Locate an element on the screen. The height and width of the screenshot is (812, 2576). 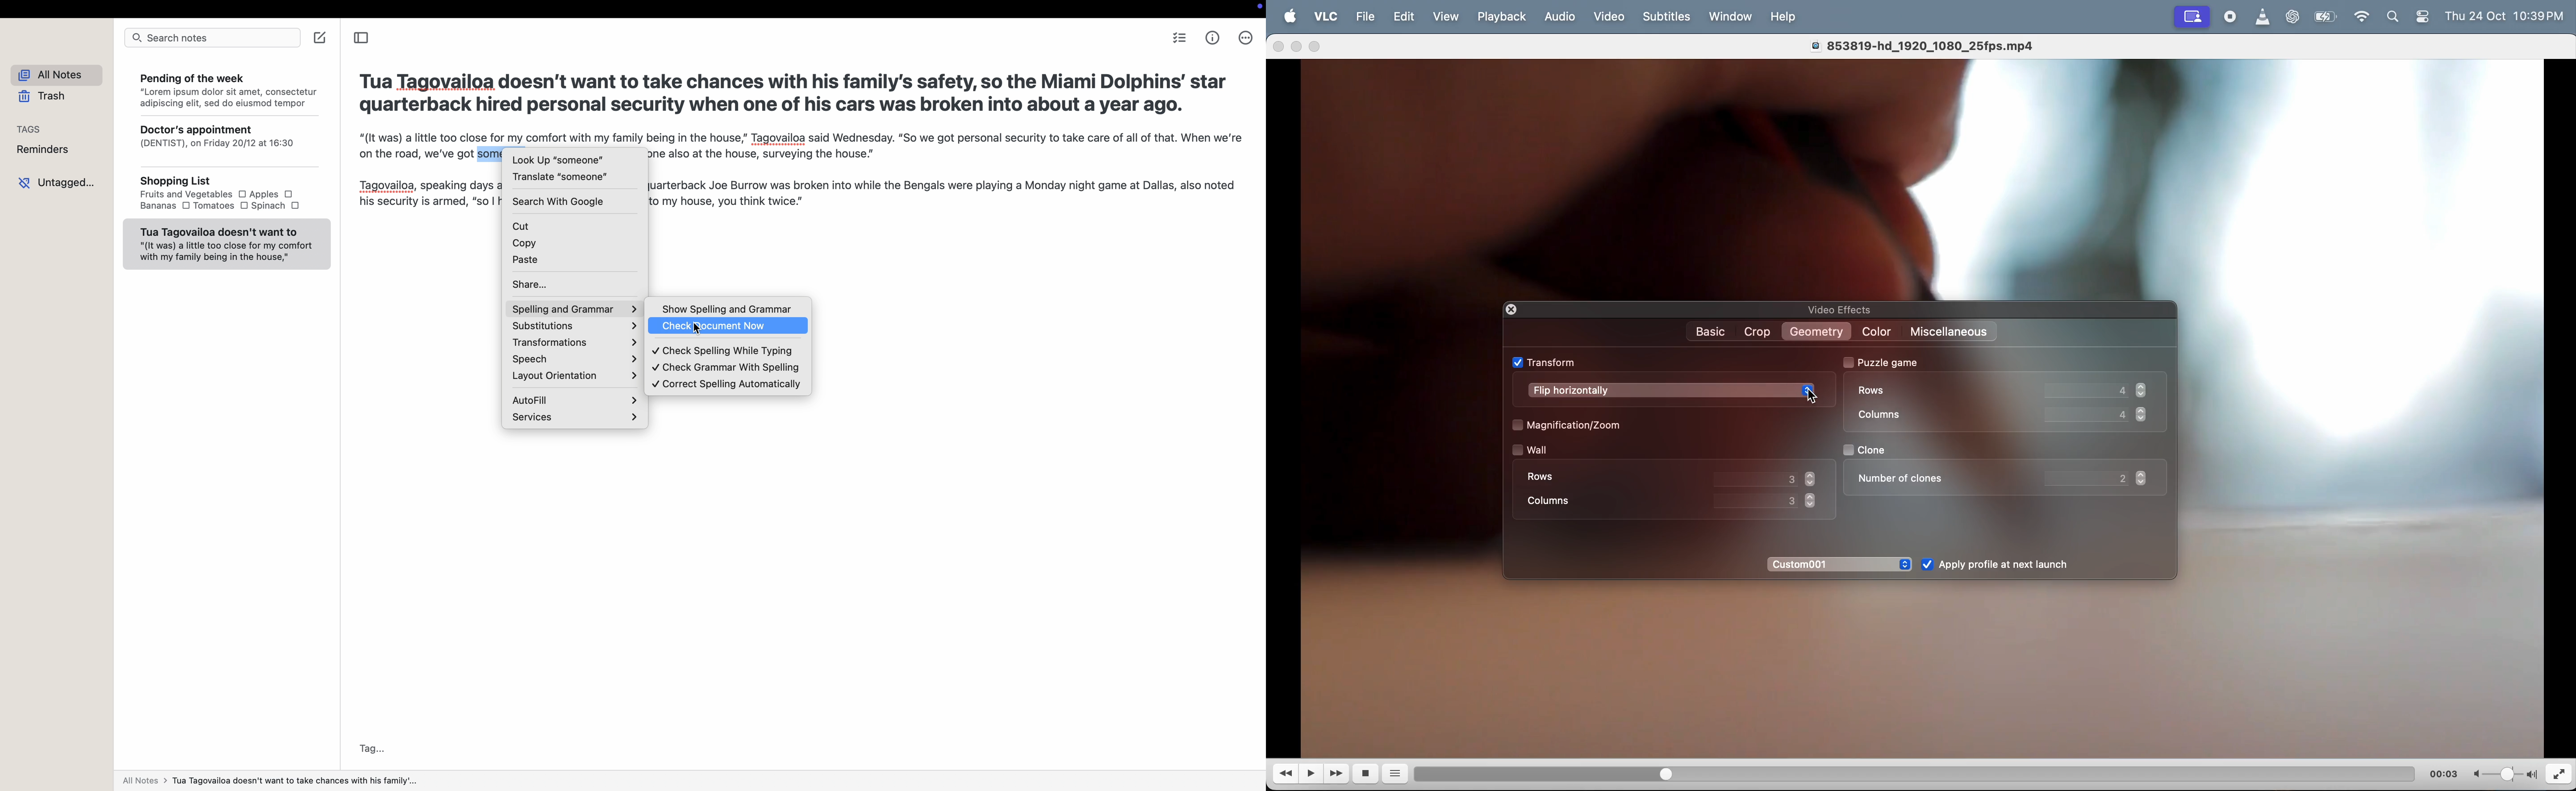
someone is located at coordinates (491, 152).